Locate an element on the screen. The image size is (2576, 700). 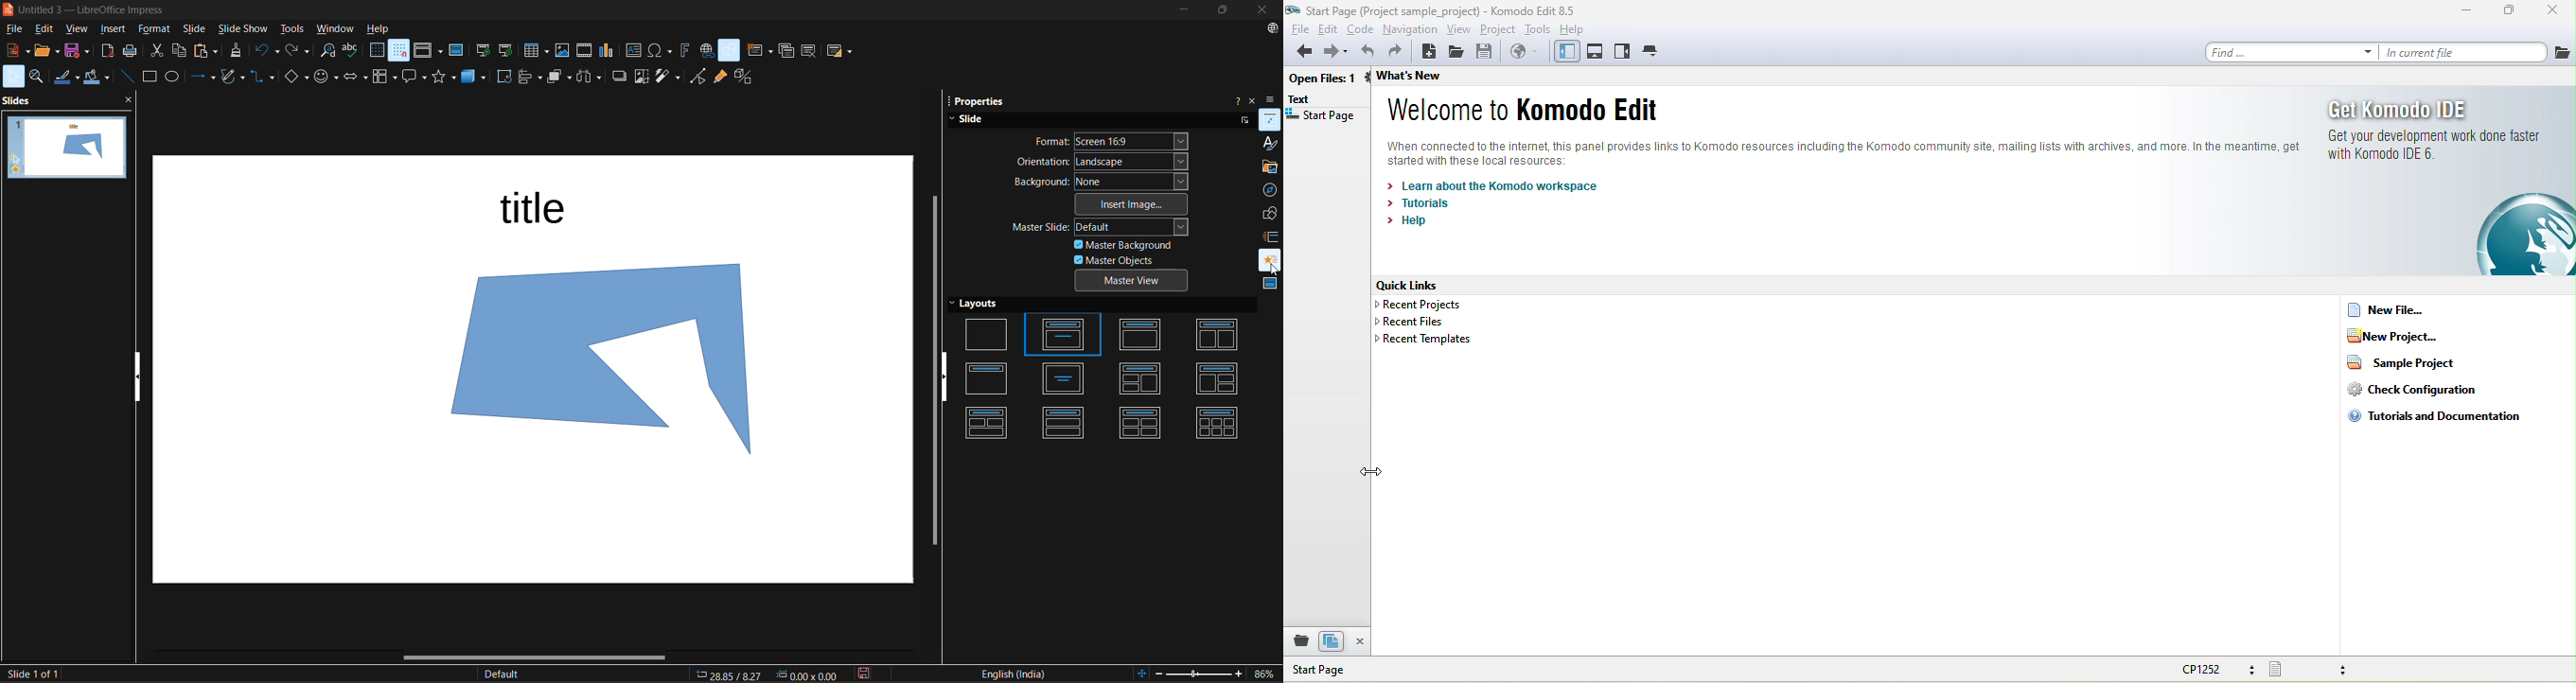
zoom factor is located at coordinates (1262, 673).